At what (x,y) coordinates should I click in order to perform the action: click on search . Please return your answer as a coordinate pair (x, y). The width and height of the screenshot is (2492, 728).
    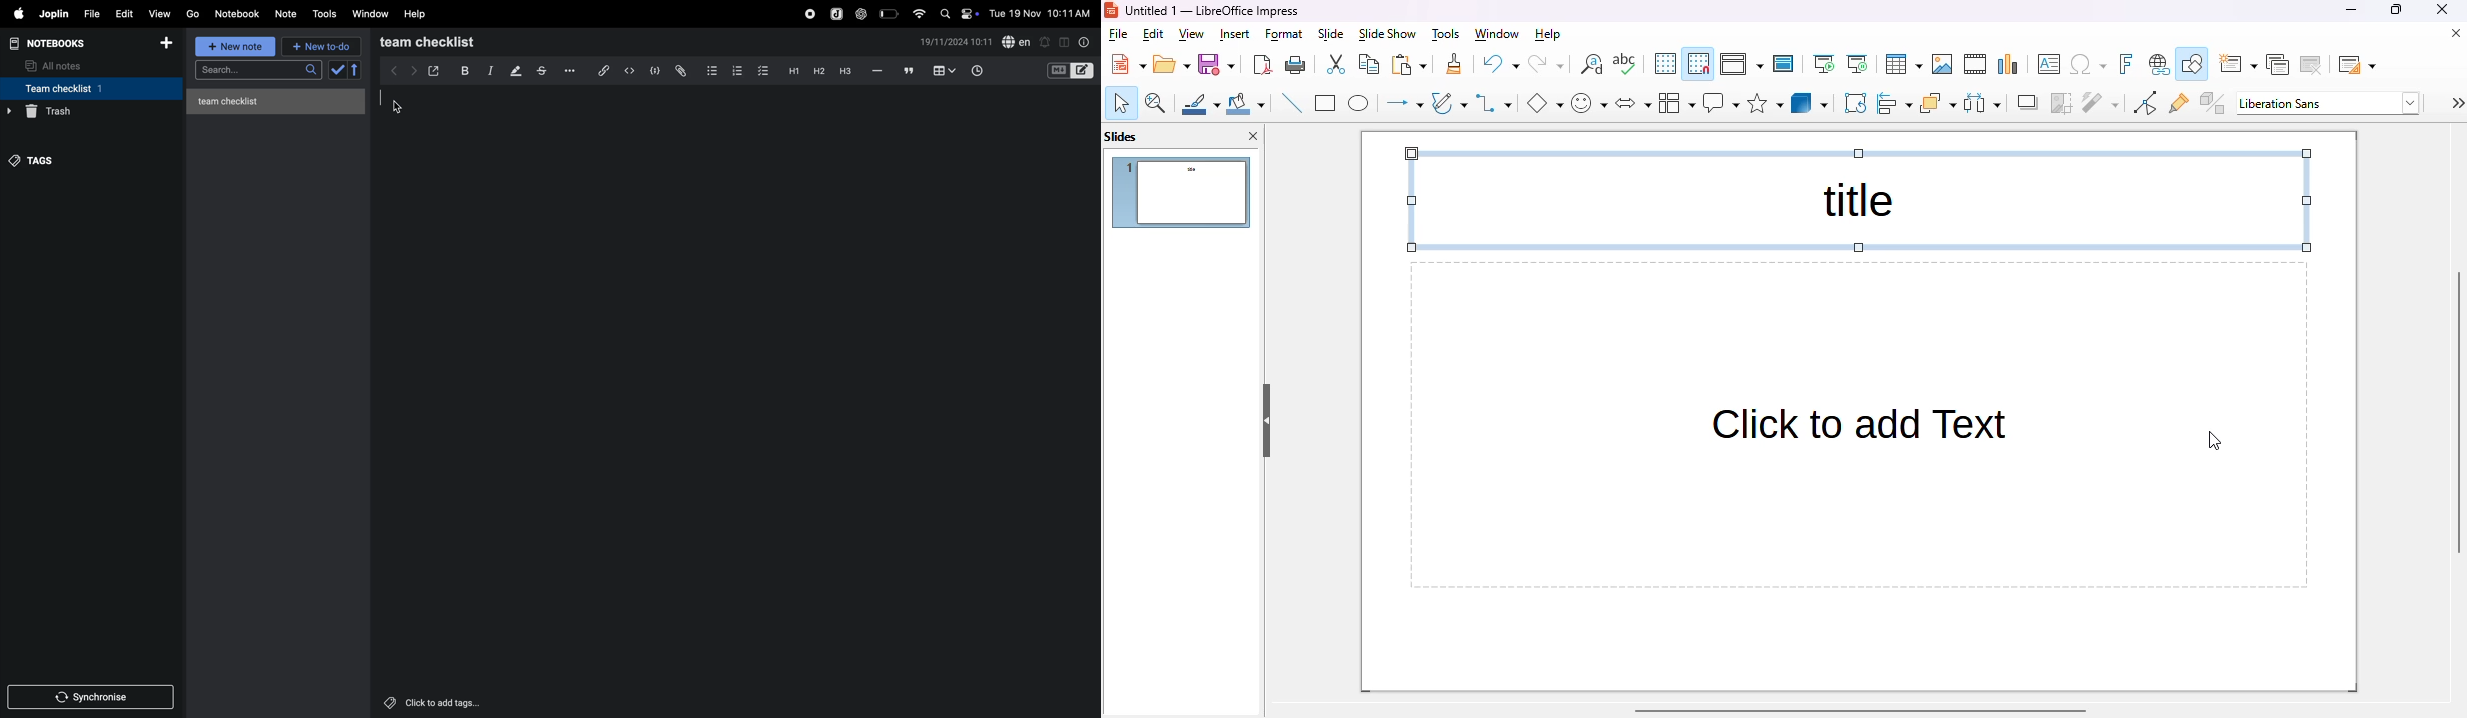
    Looking at the image, I should click on (257, 71).